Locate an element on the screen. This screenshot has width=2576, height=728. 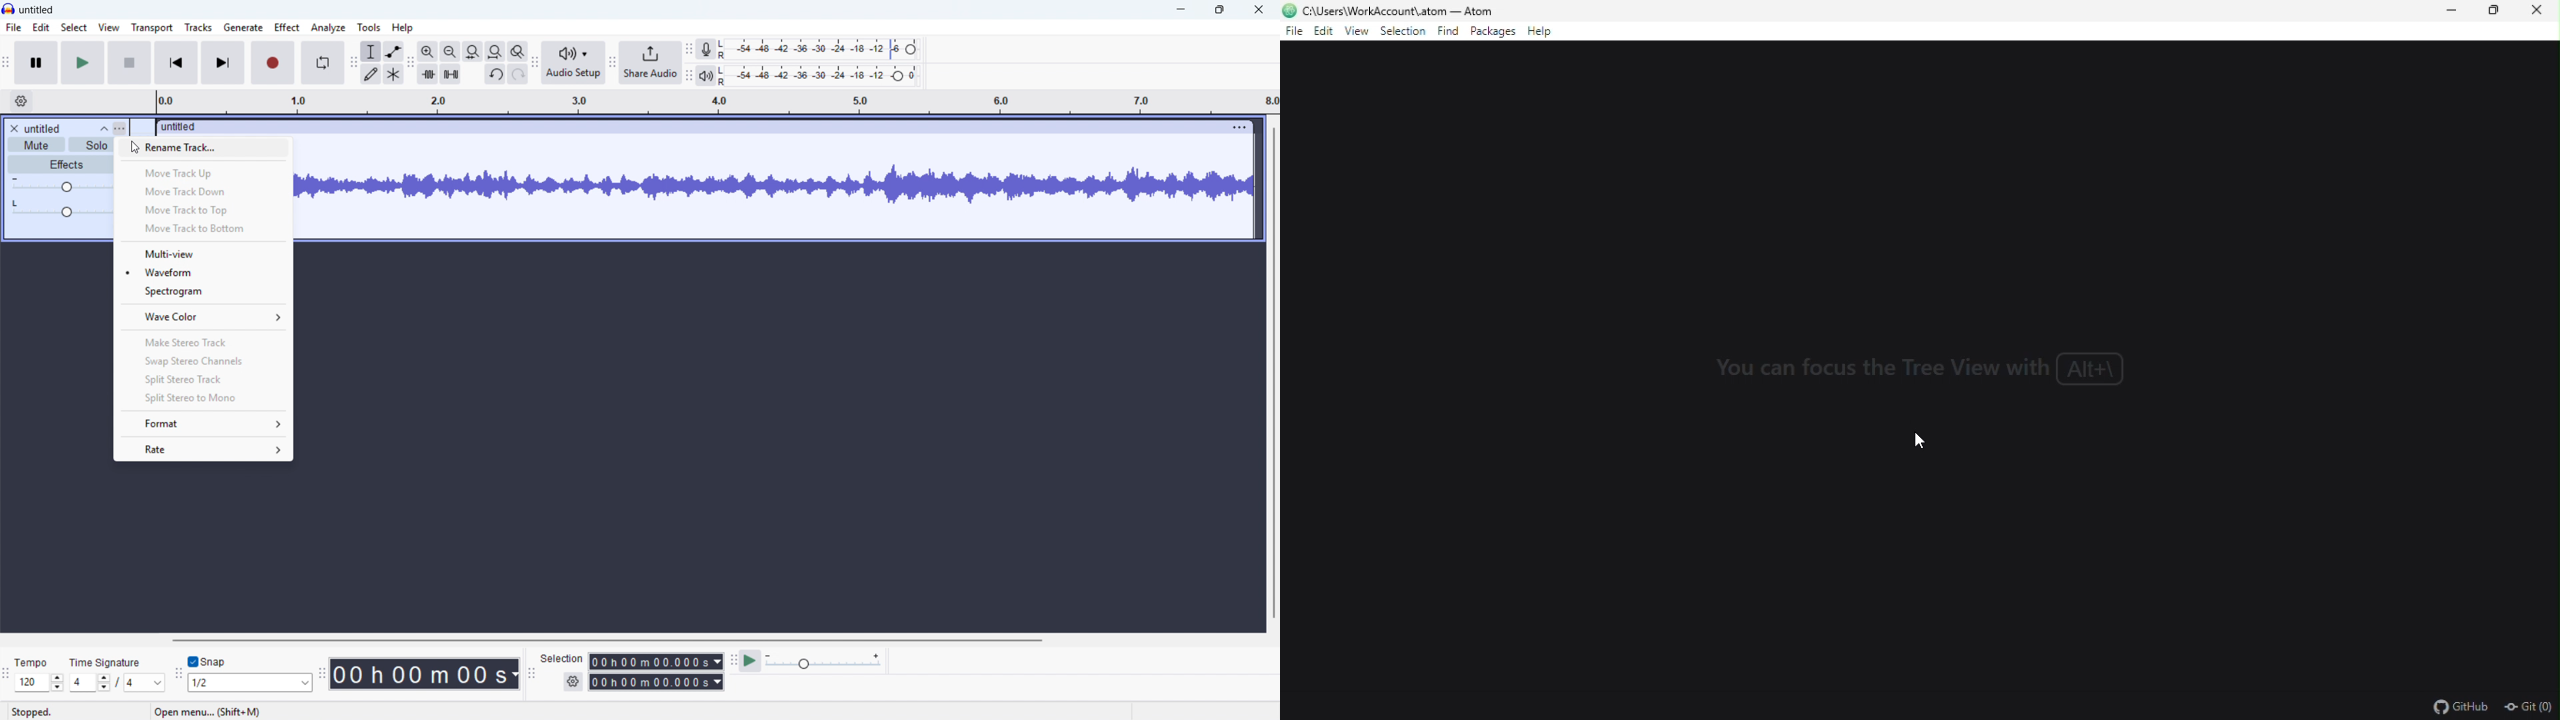
Toggle zoom  is located at coordinates (517, 51).